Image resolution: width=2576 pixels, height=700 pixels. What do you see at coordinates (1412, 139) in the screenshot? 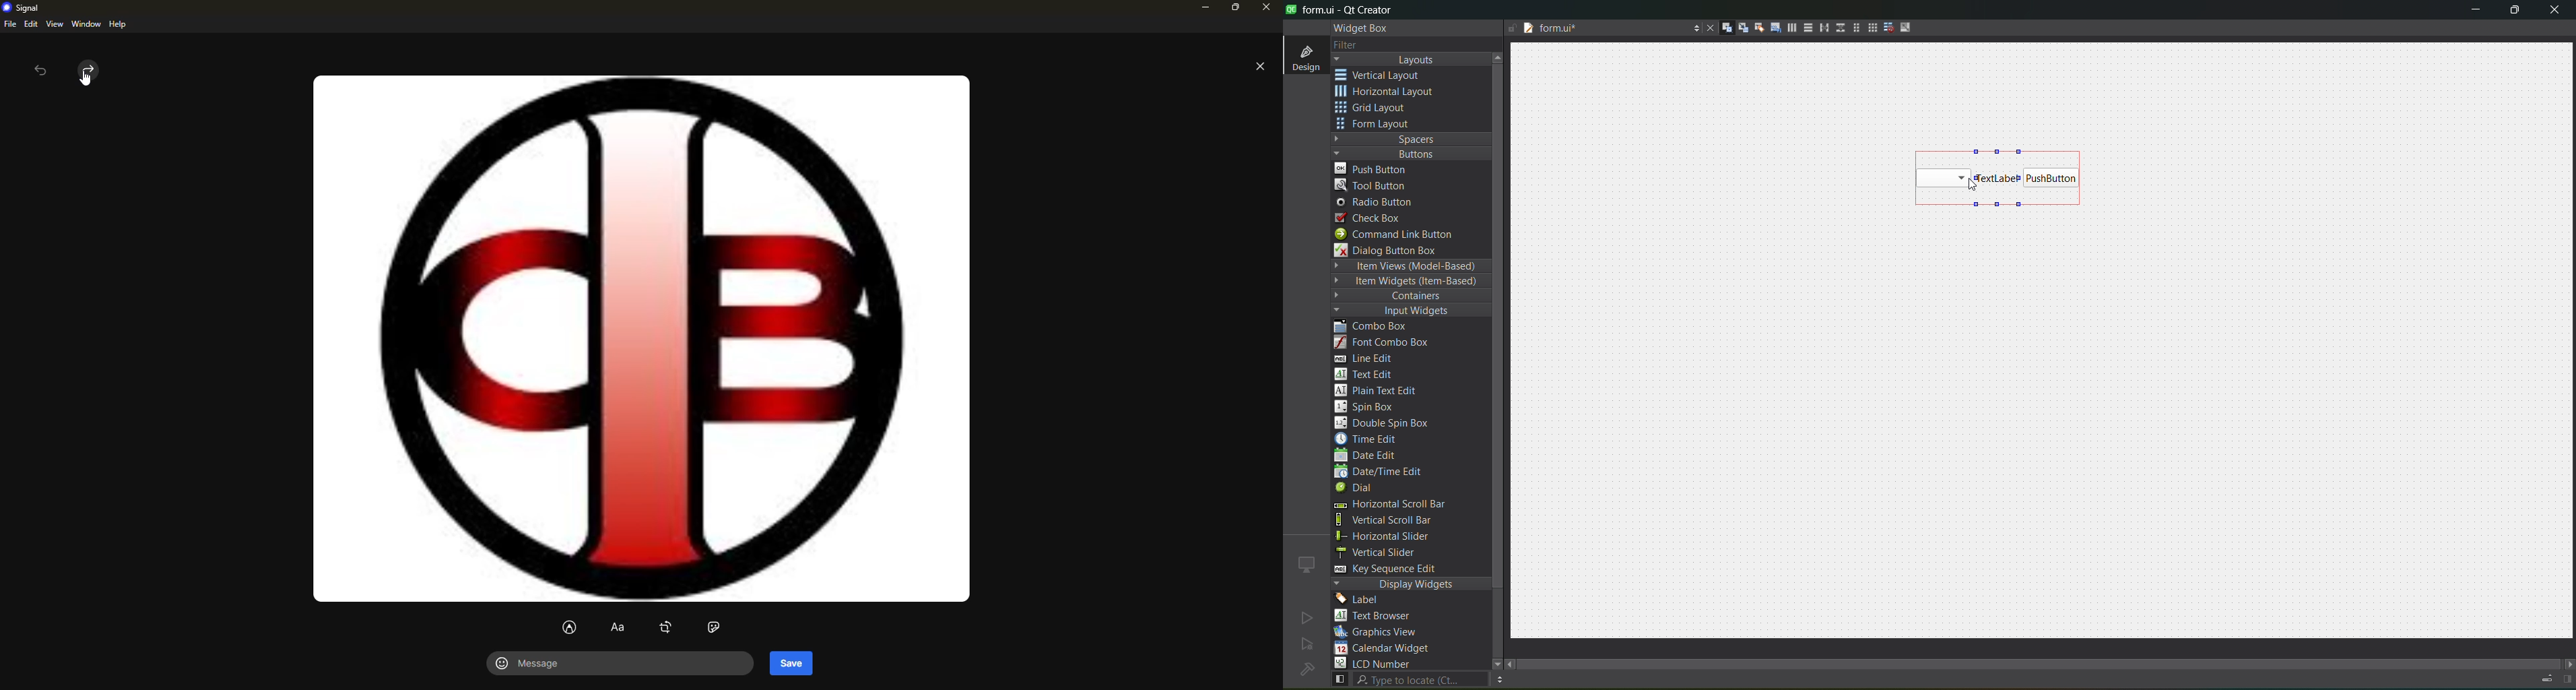
I see `spaces` at bounding box center [1412, 139].